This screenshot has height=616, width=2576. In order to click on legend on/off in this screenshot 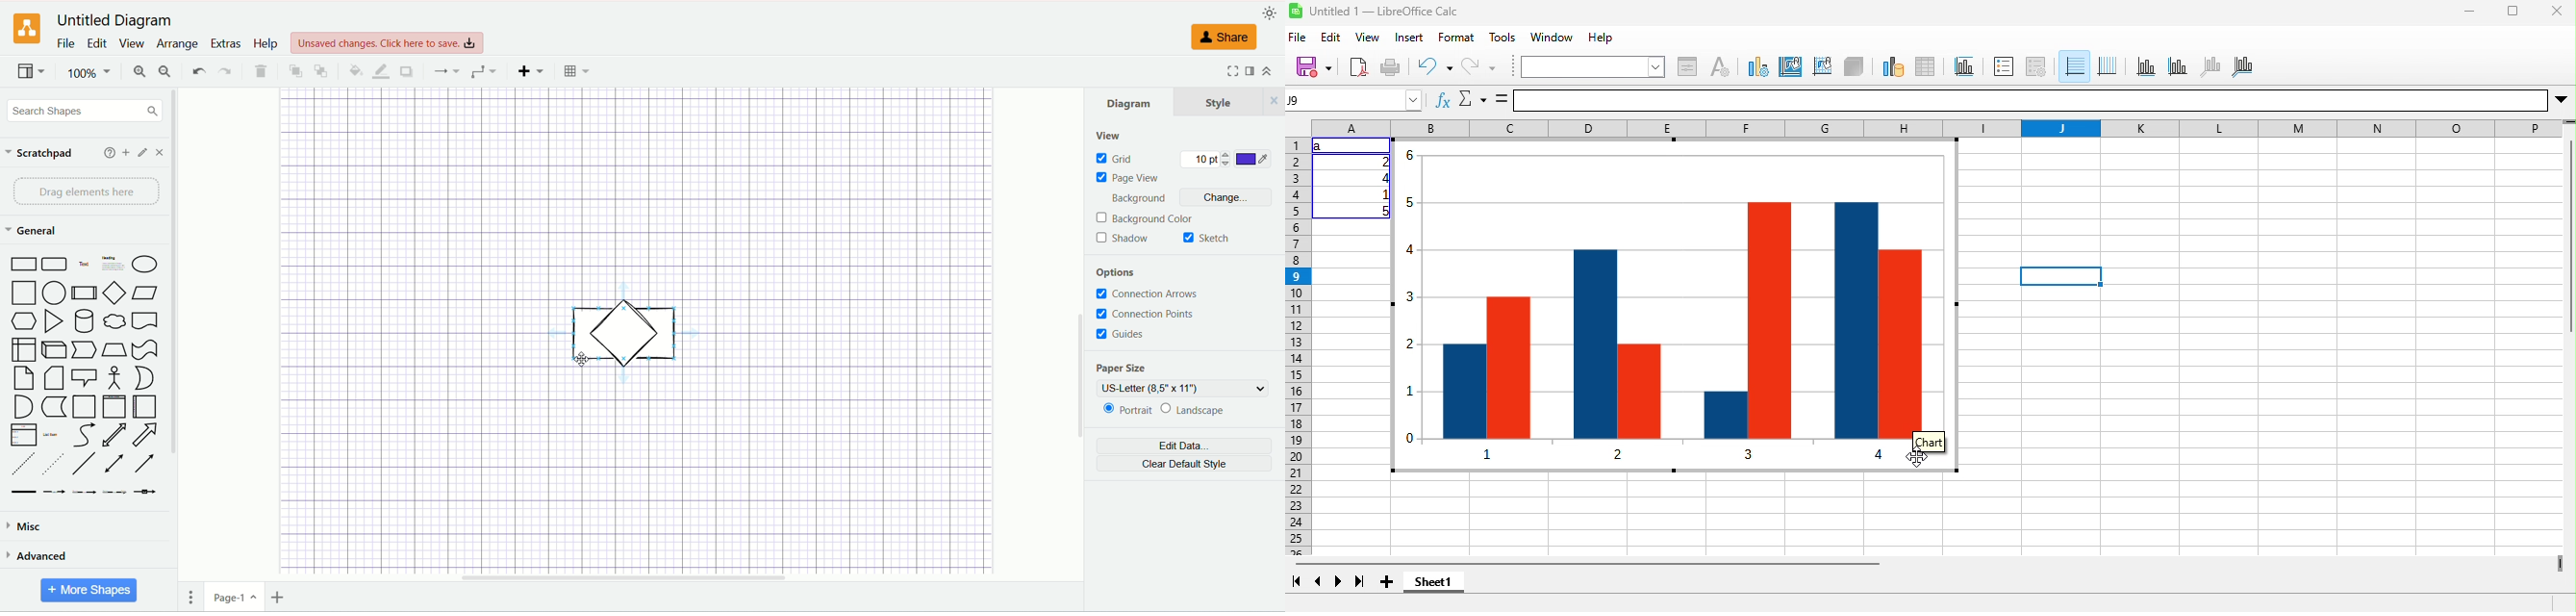, I will do `click(2004, 67)`.